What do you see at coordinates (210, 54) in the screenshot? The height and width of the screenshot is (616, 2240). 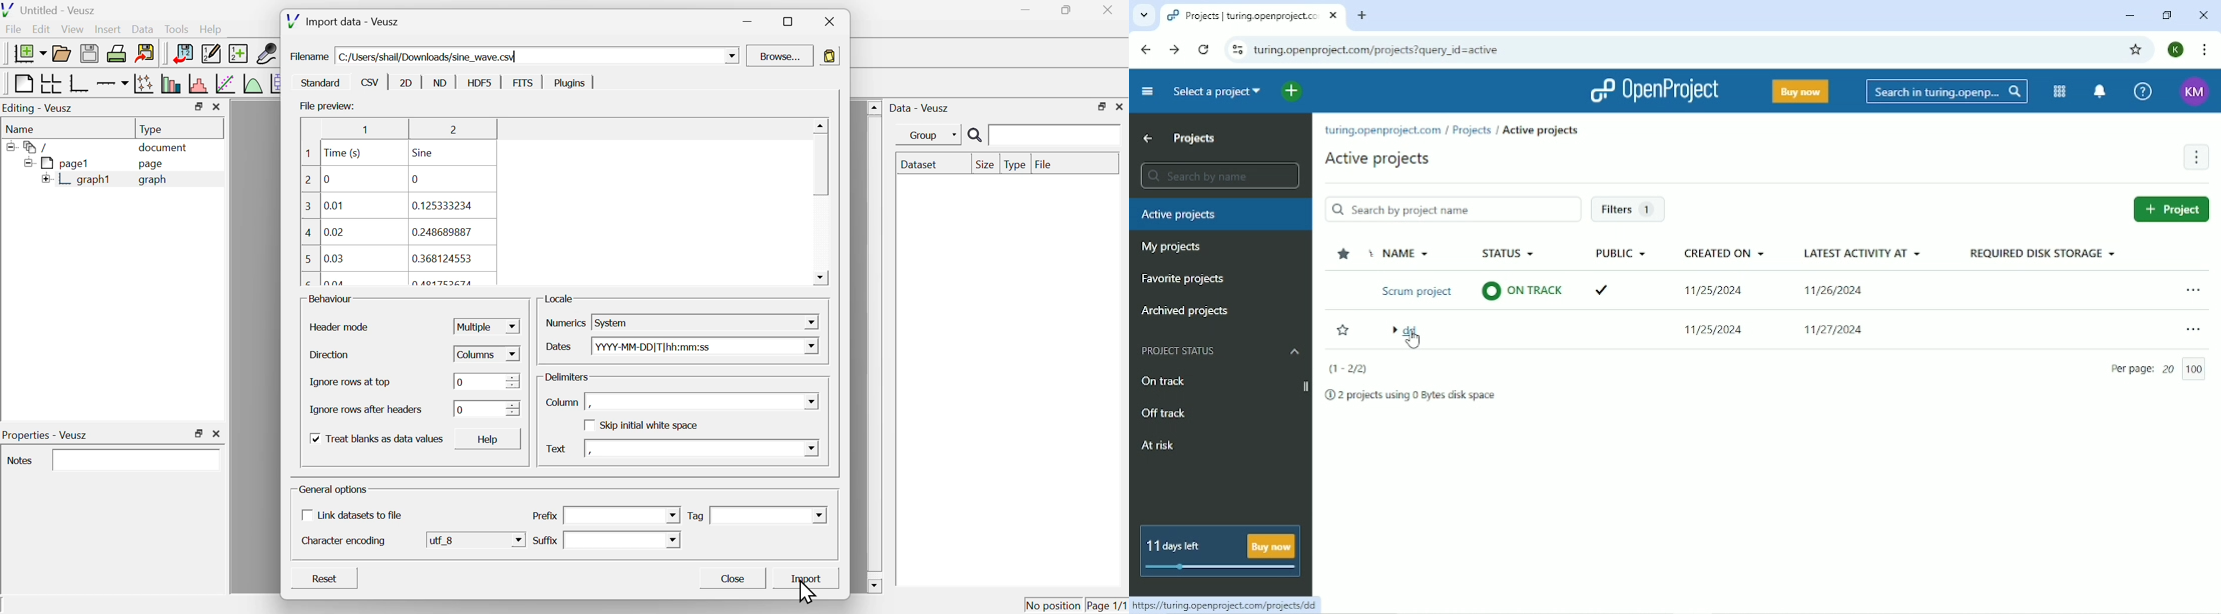 I see `edit and enter new datasets` at bounding box center [210, 54].